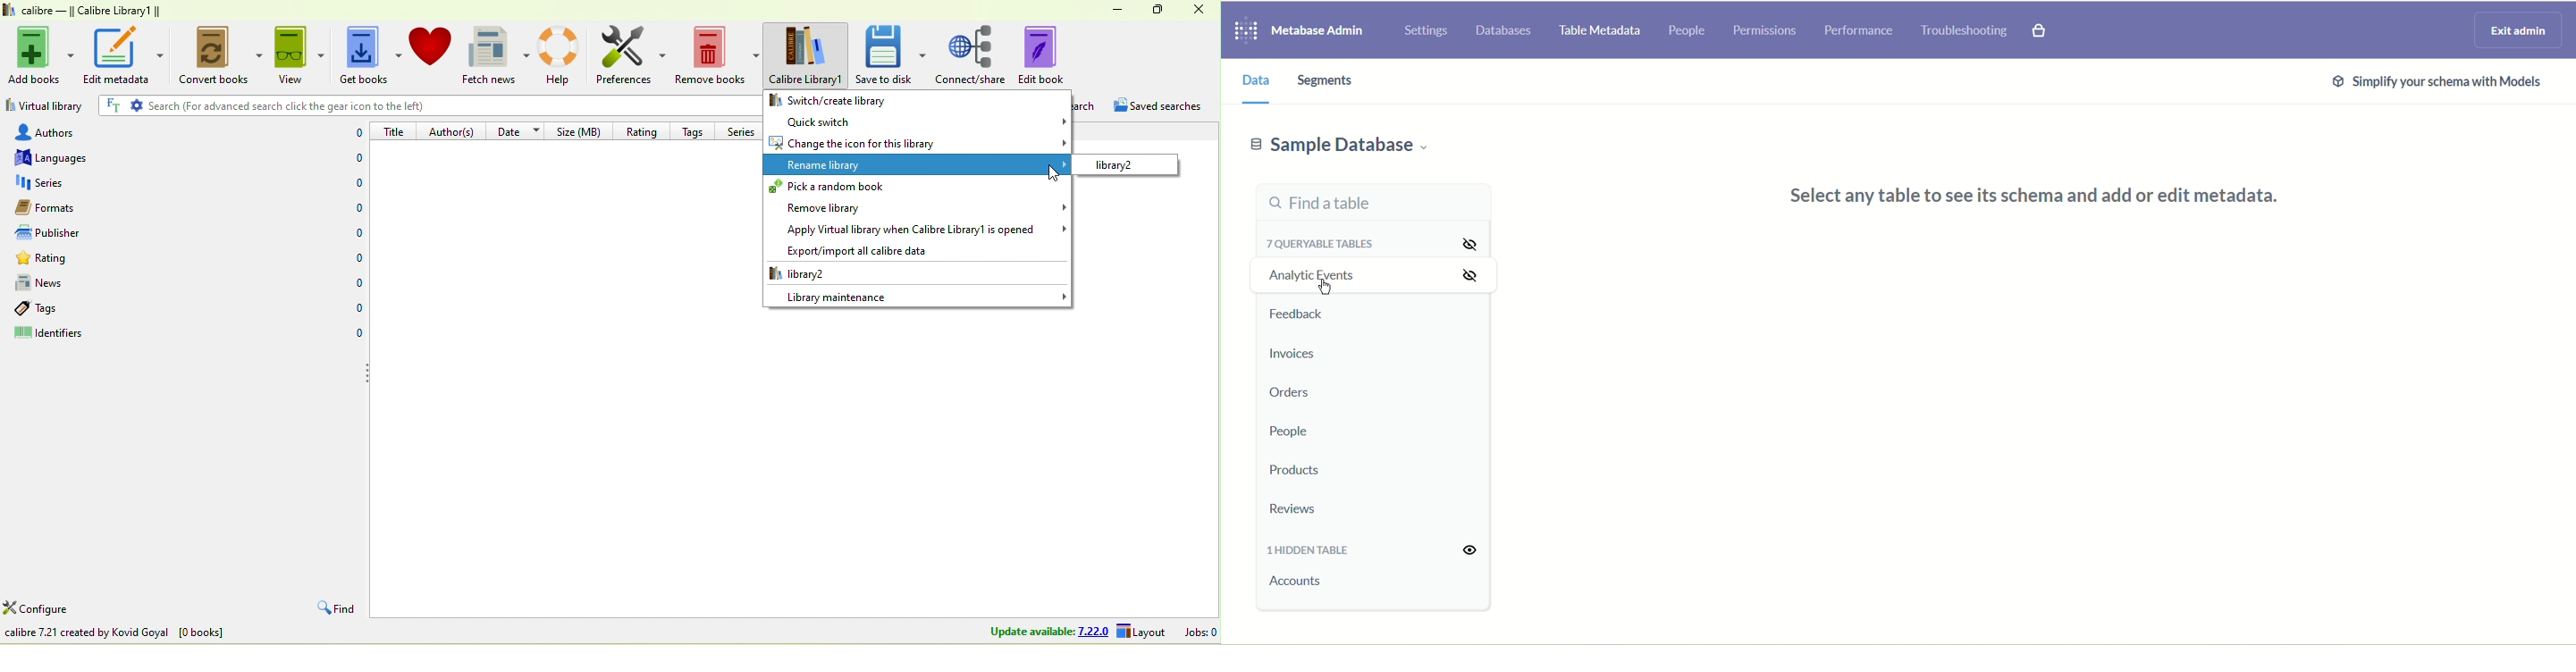 This screenshot has height=672, width=2576. What do you see at coordinates (808, 55) in the screenshot?
I see `calibre library1` at bounding box center [808, 55].